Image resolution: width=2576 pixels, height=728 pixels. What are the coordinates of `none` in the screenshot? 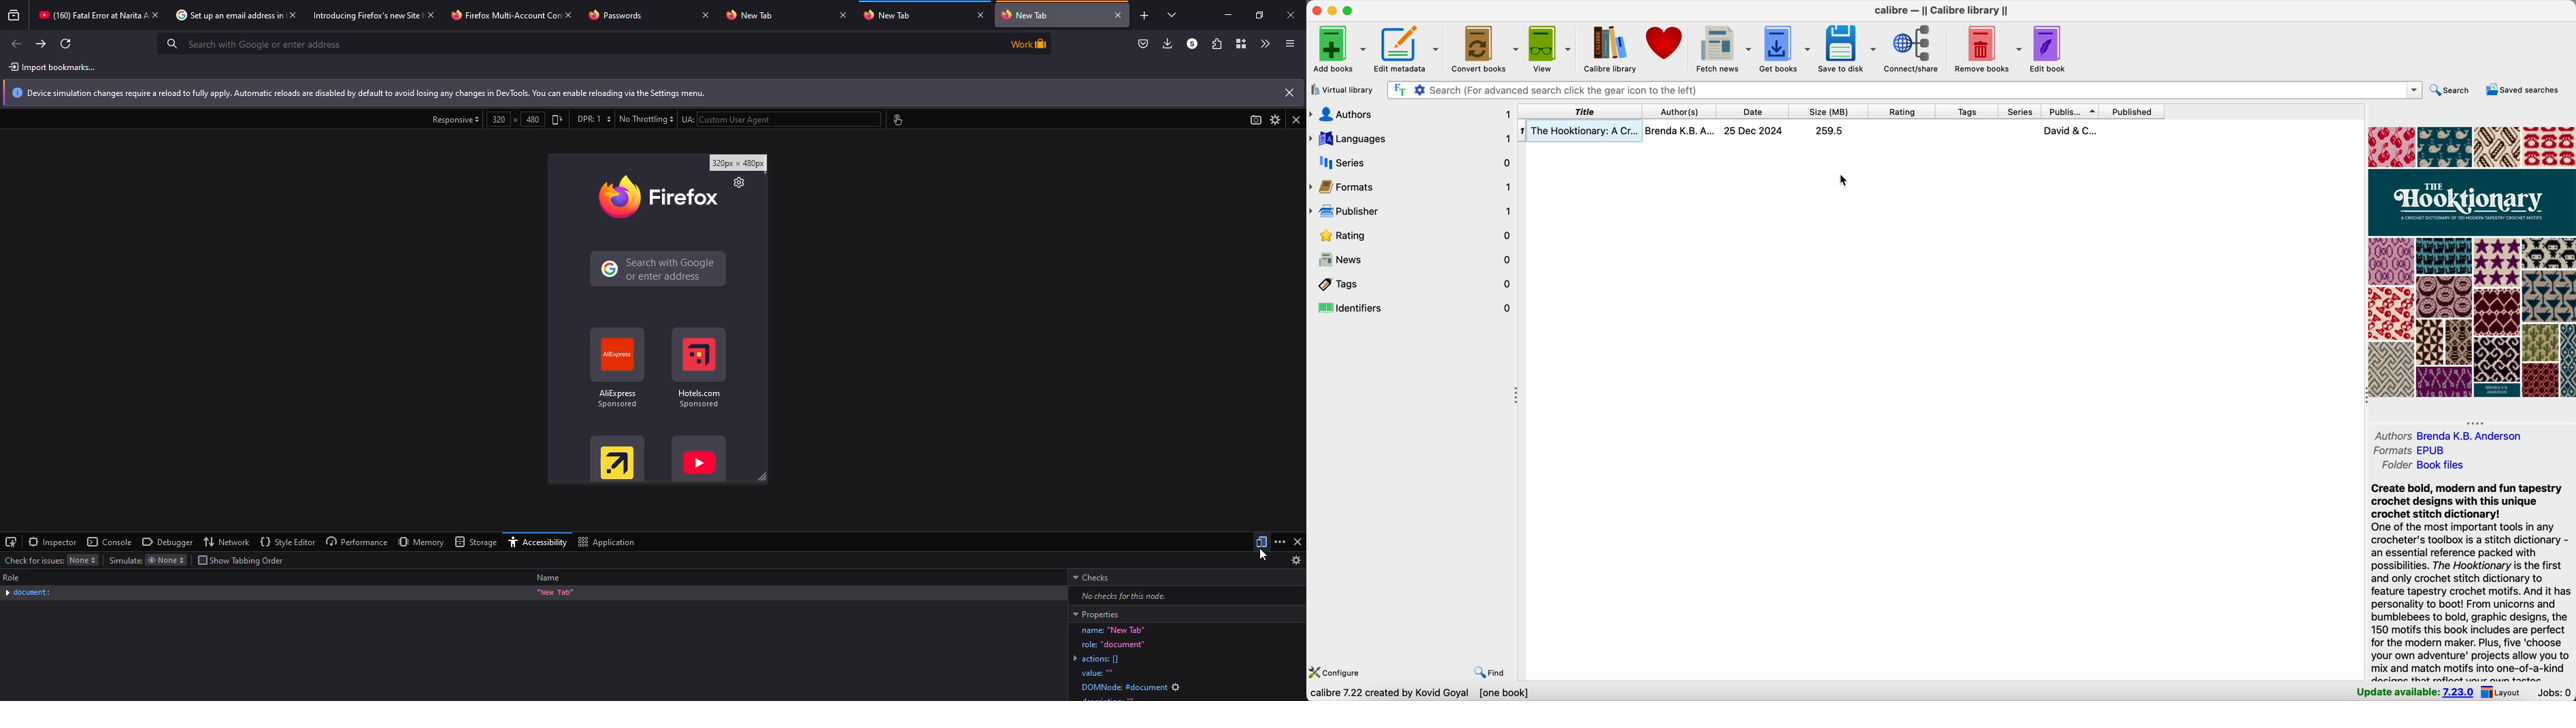 It's located at (83, 559).